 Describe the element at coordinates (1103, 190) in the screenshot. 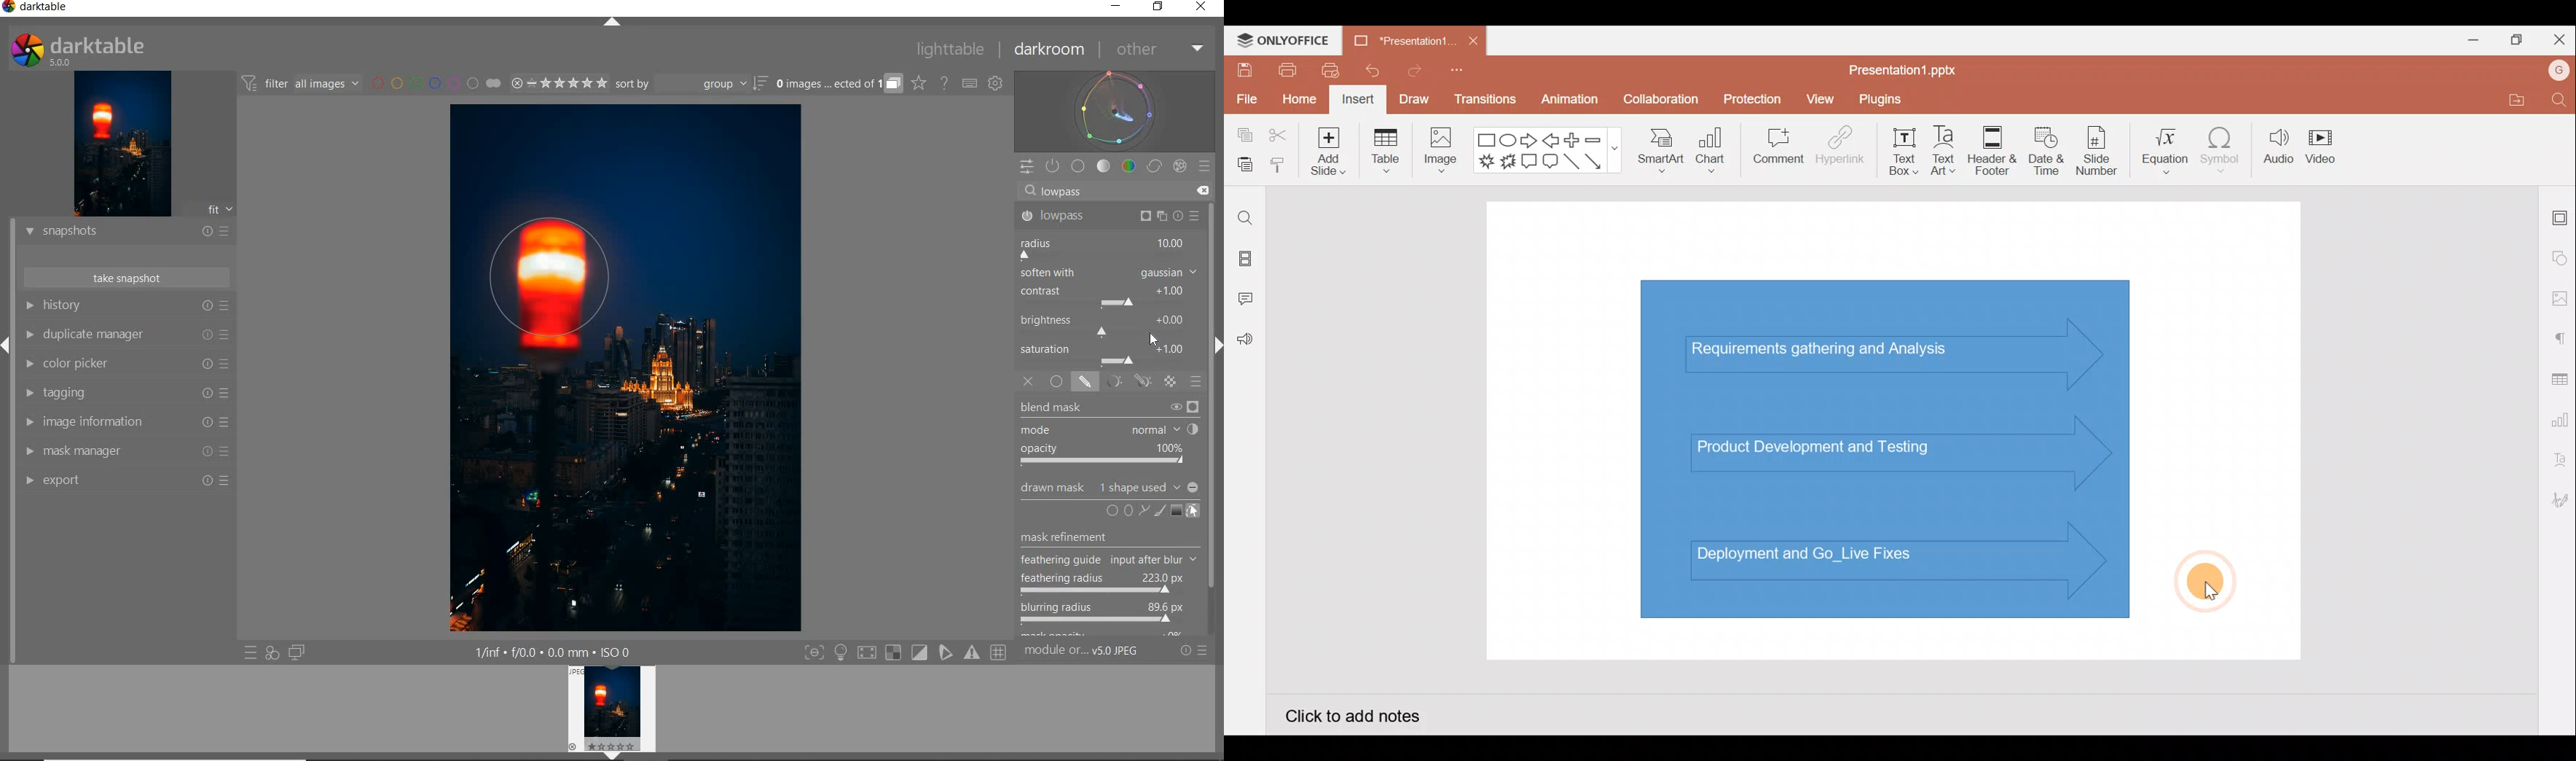

I see `Searchbar` at that location.